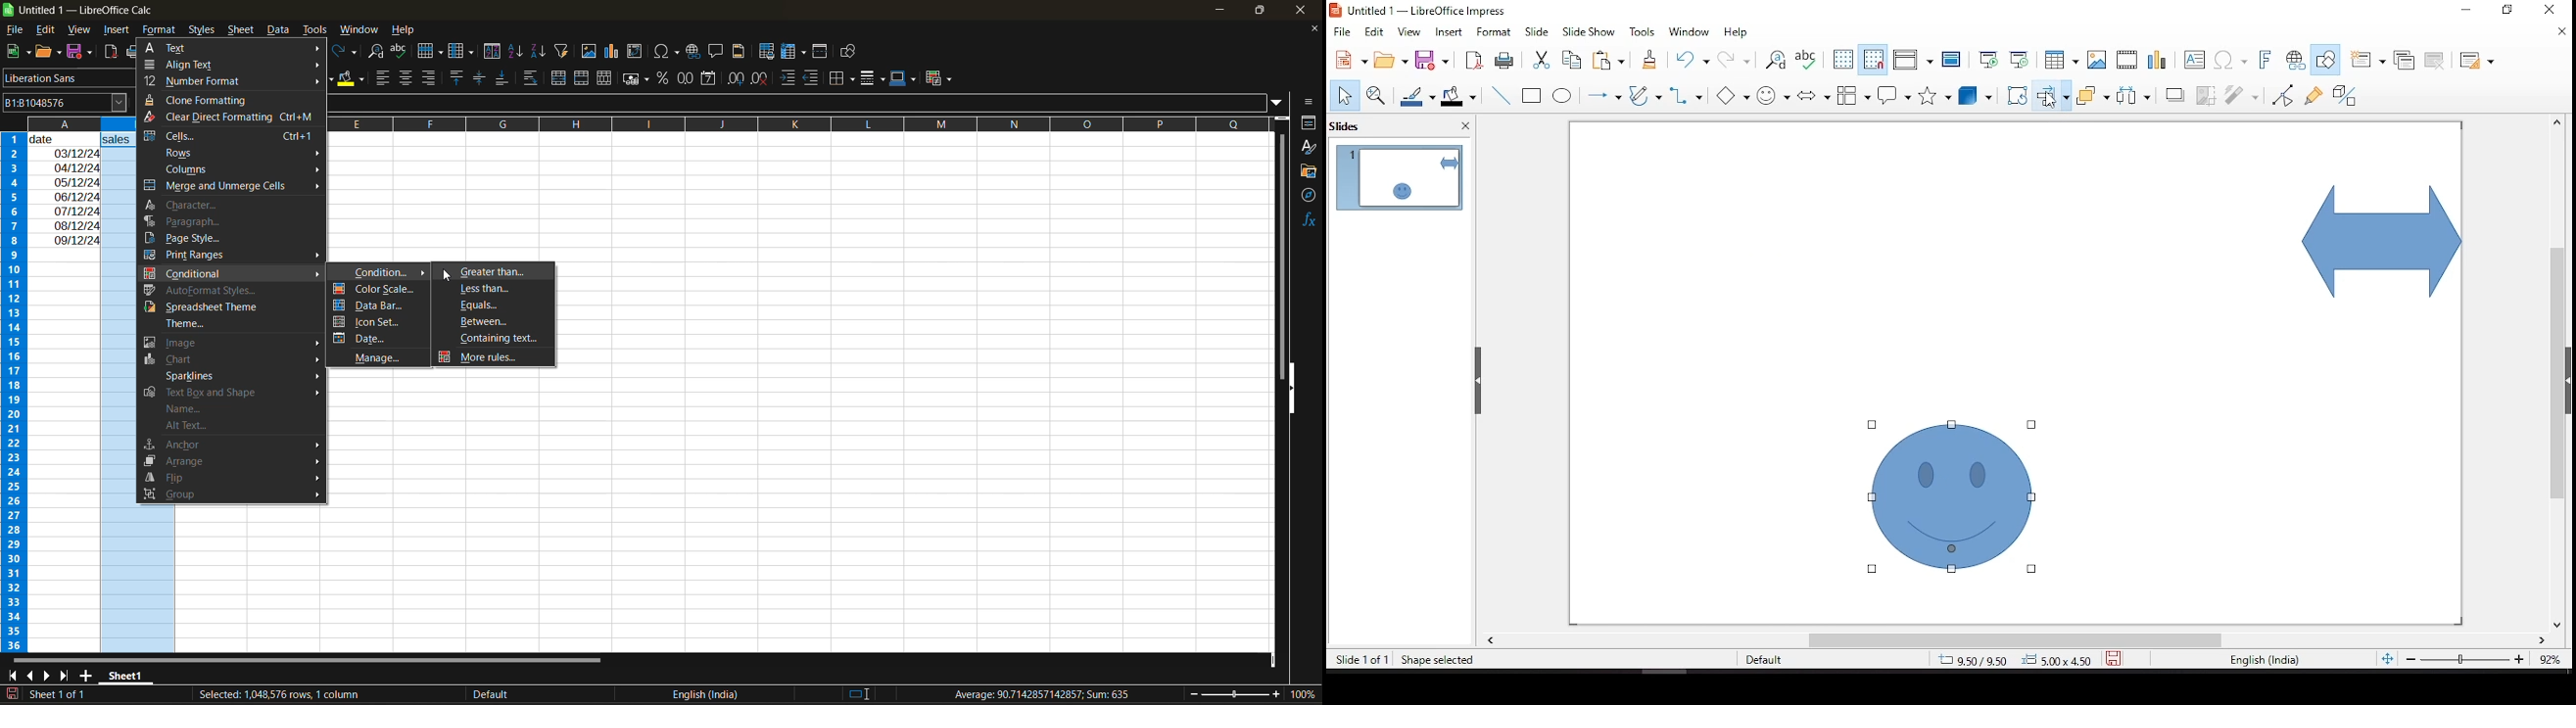  What do you see at coordinates (463, 52) in the screenshot?
I see `column` at bounding box center [463, 52].